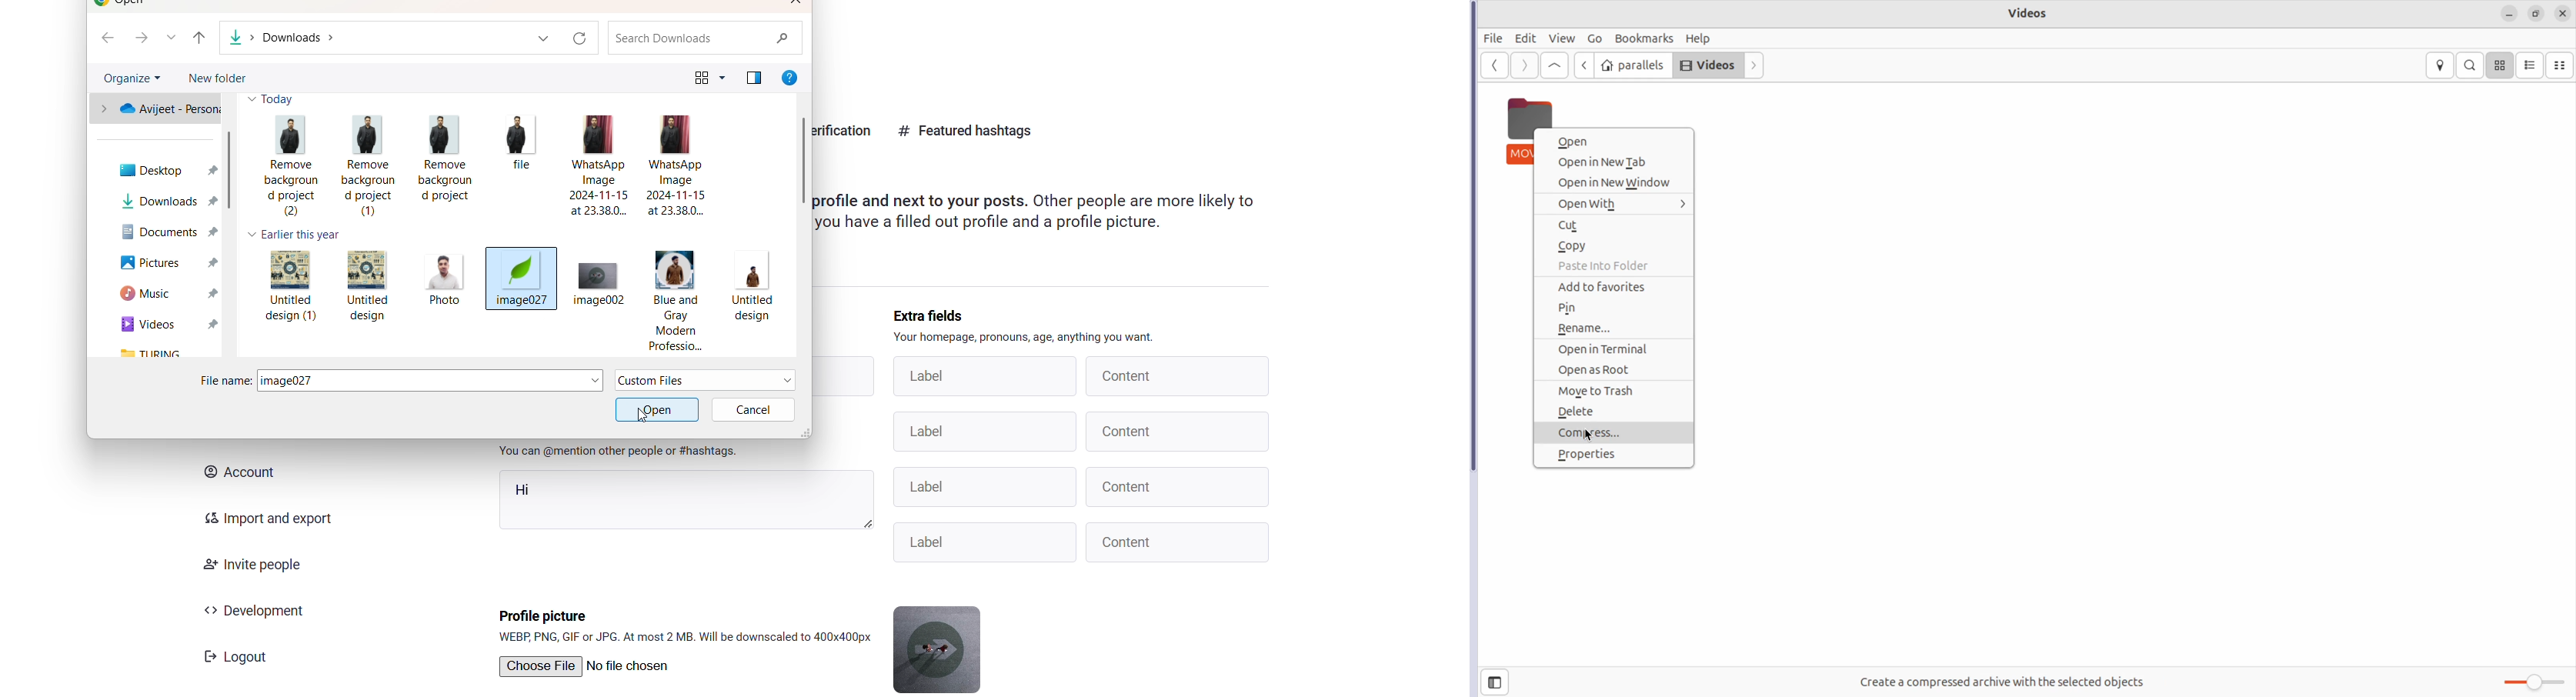 The image size is (2576, 700). I want to click on Content, so click(1180, 486).